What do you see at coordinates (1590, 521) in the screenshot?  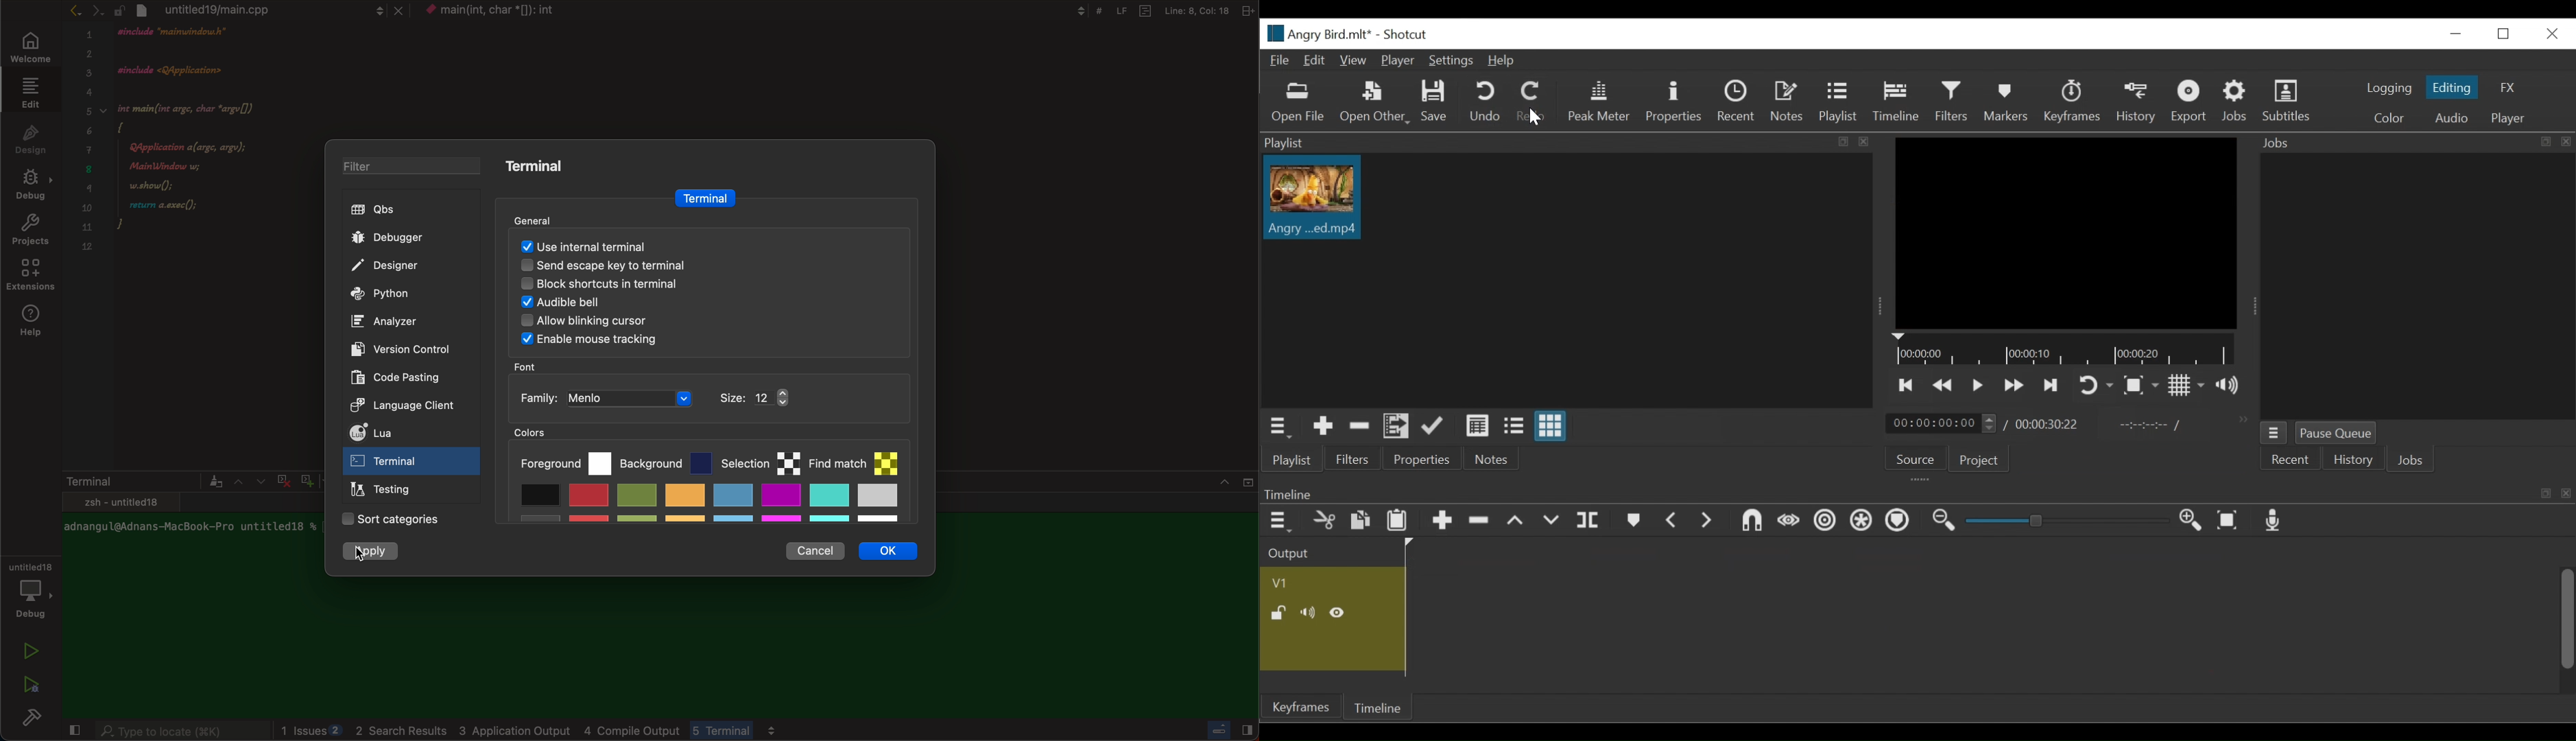 I see `Split playhead` at bounding box center [1590, 521].